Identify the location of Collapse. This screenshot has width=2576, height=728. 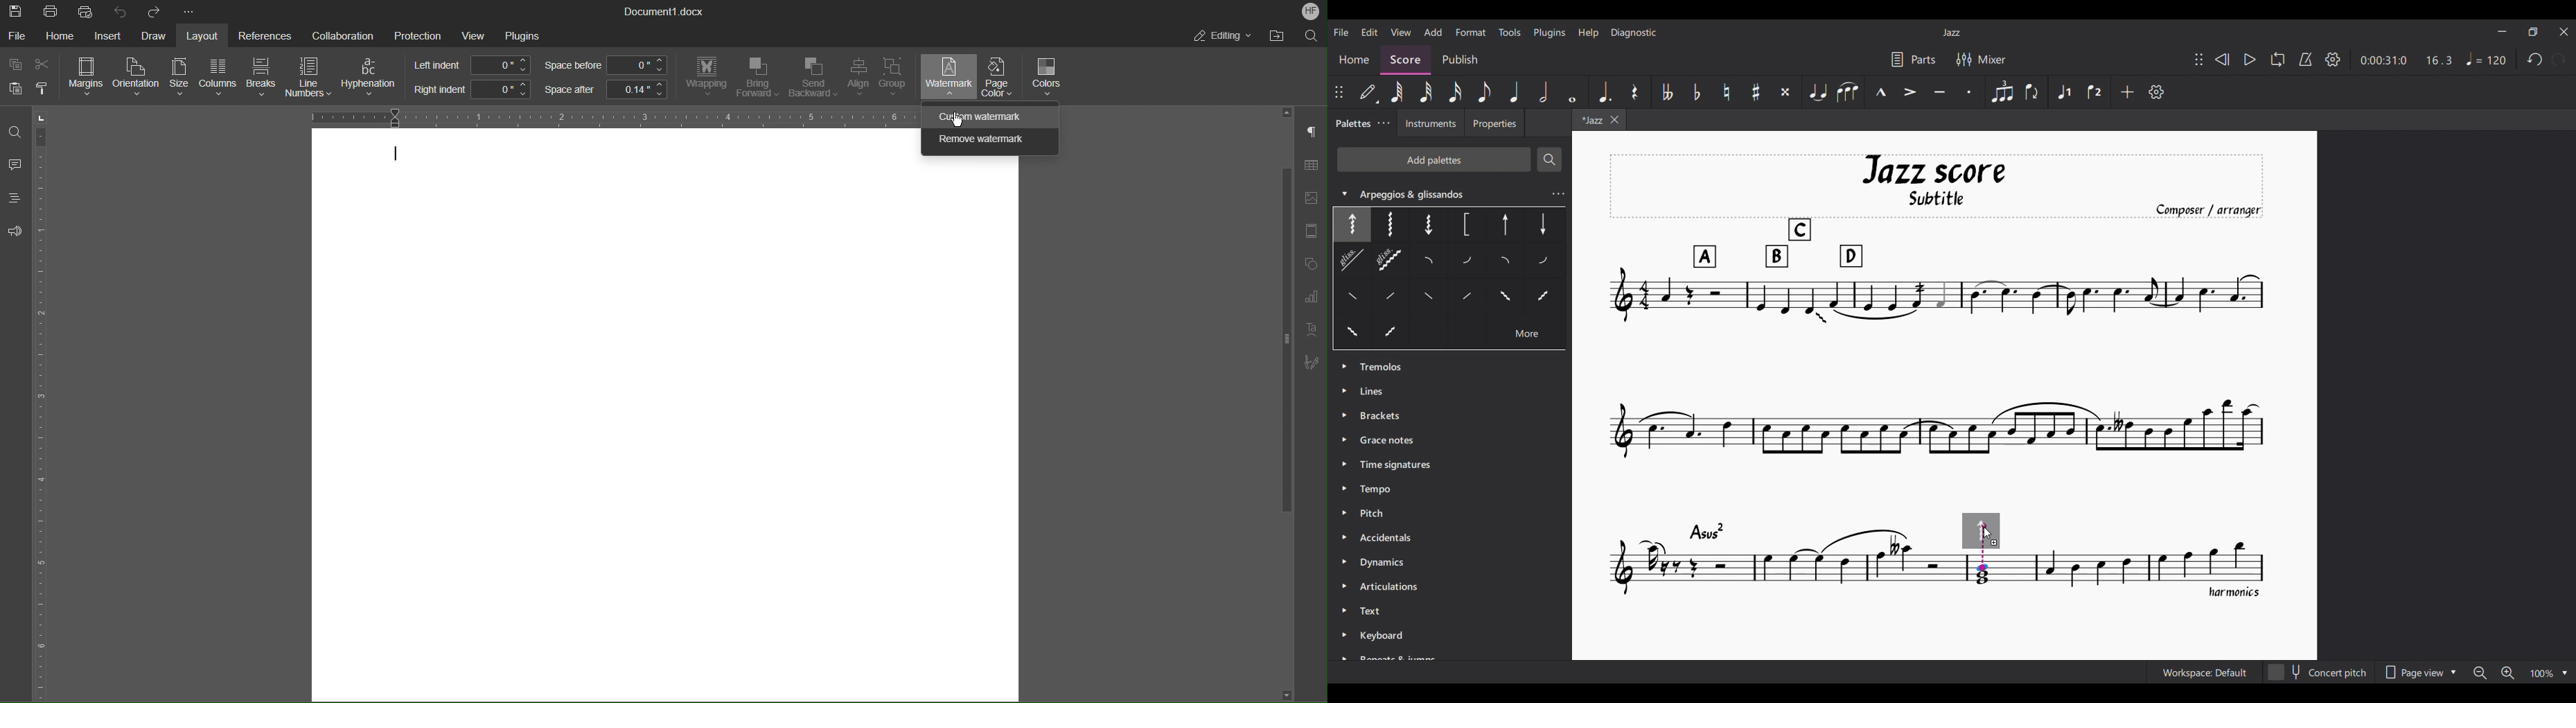
(1345, 193).